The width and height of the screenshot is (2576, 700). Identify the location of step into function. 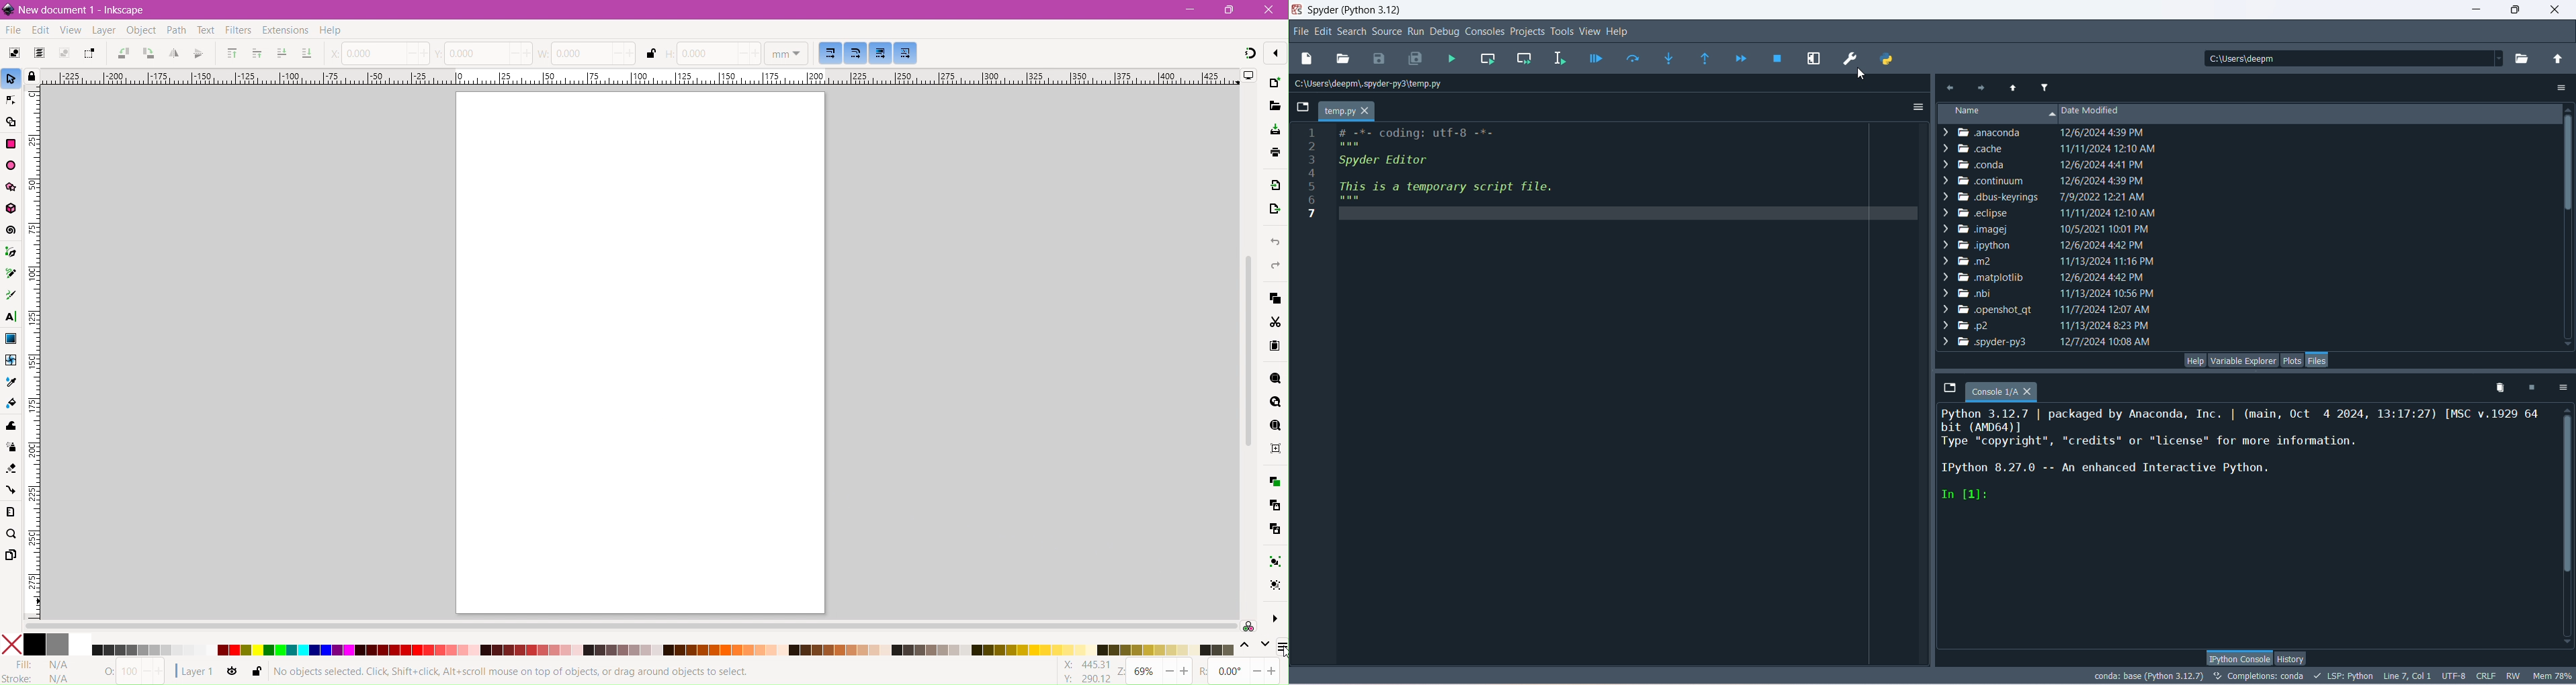
(1670, 58).